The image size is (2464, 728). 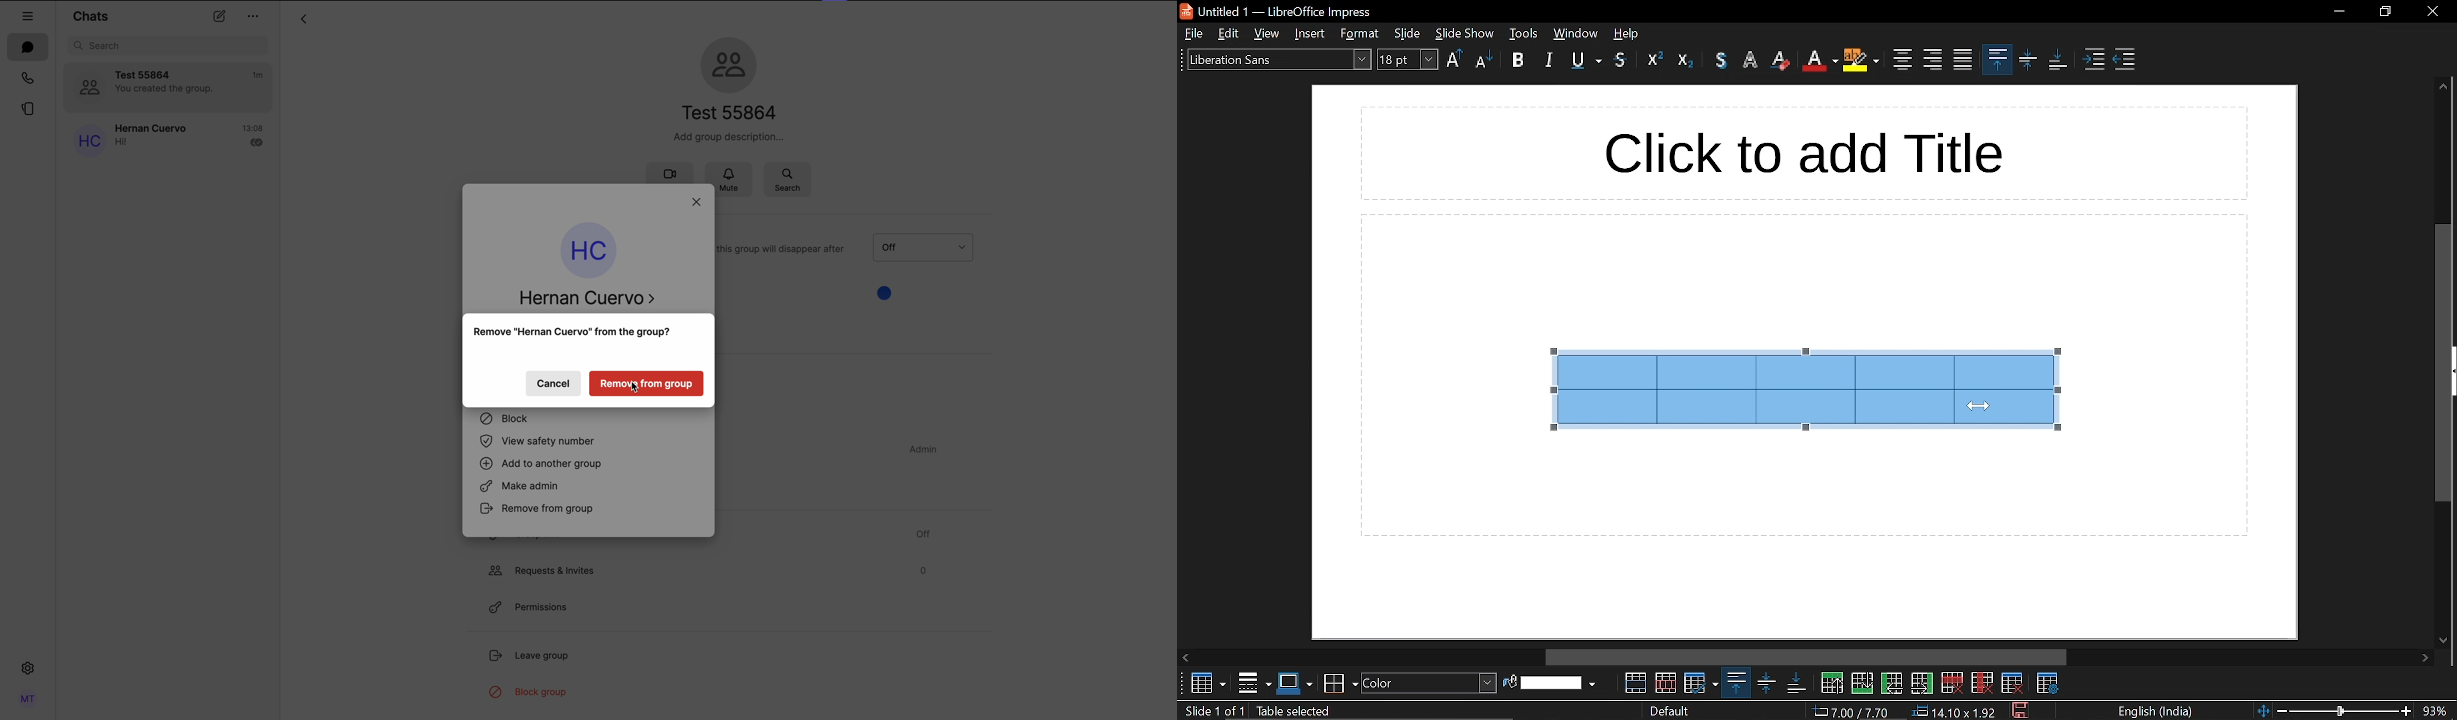 What do you see at coordinates (646, 382) in the screenshot?
I see `remove from group ` at bounding box center [646, 382].